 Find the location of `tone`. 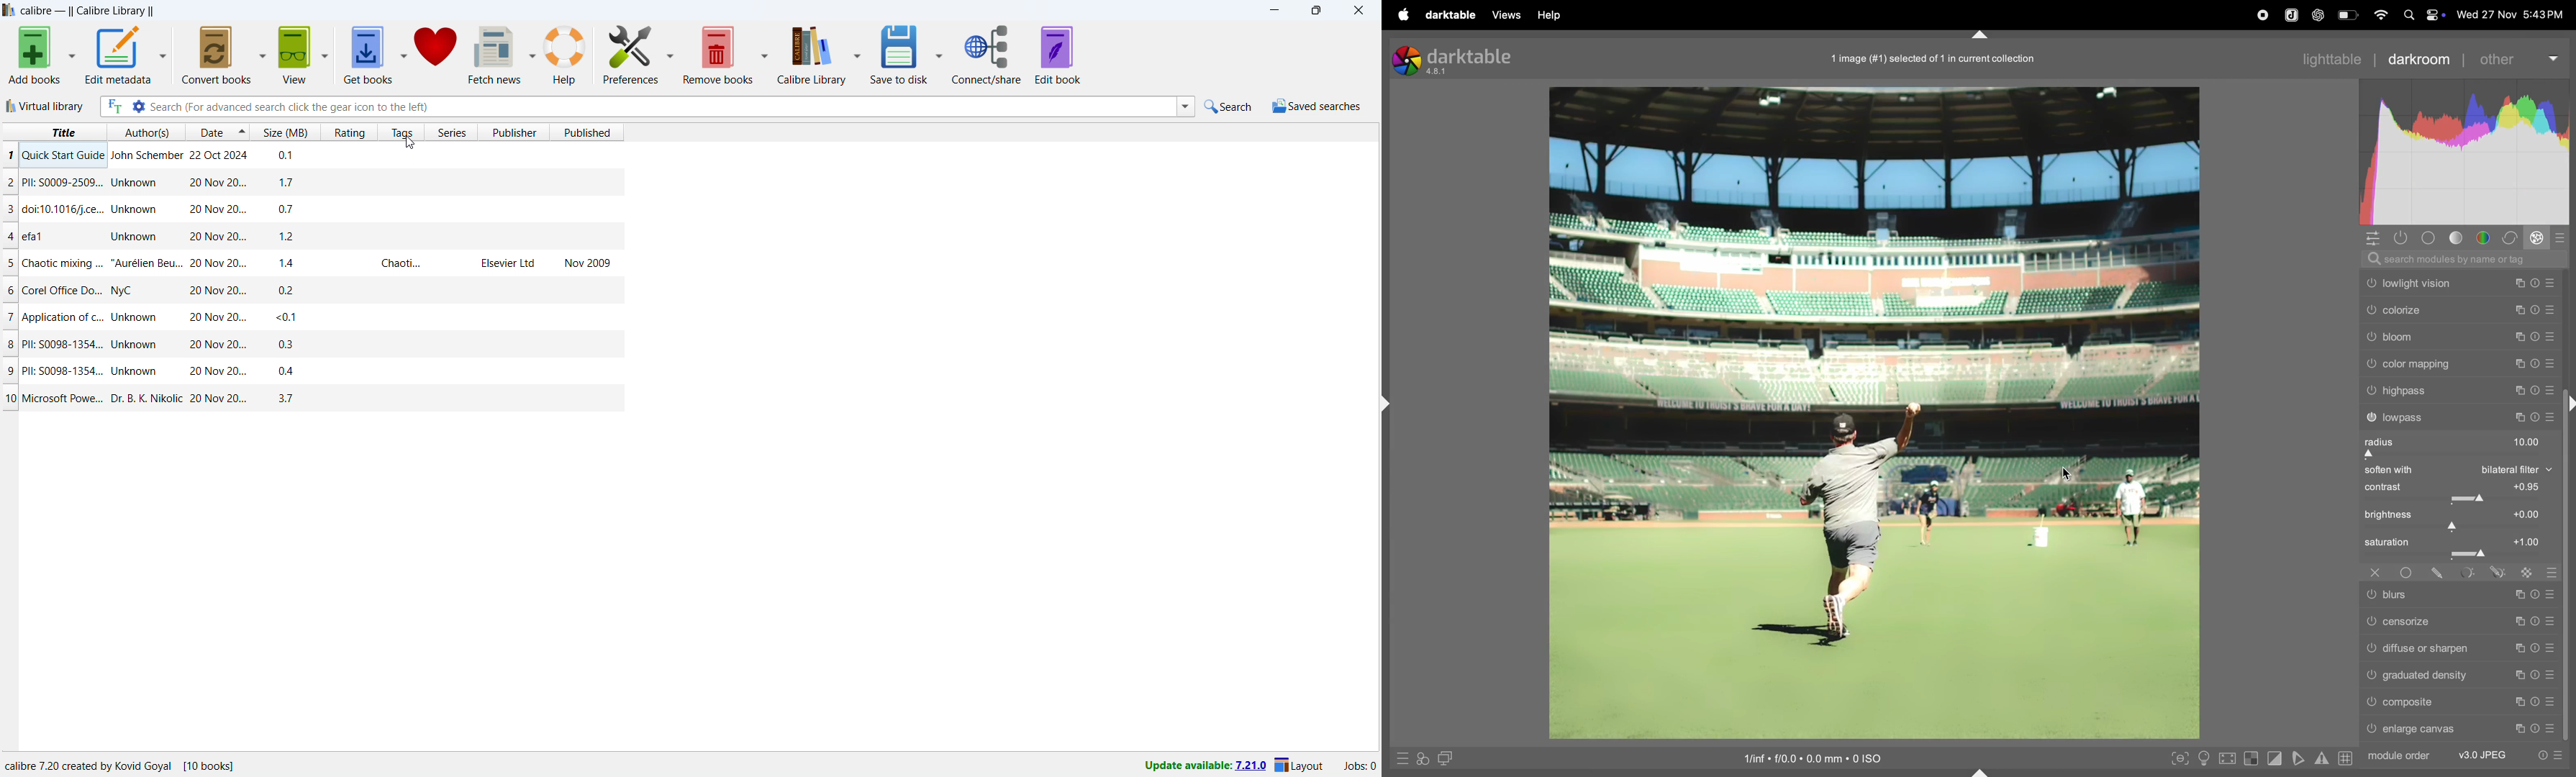

tone is located at coordinates (2459, 238).